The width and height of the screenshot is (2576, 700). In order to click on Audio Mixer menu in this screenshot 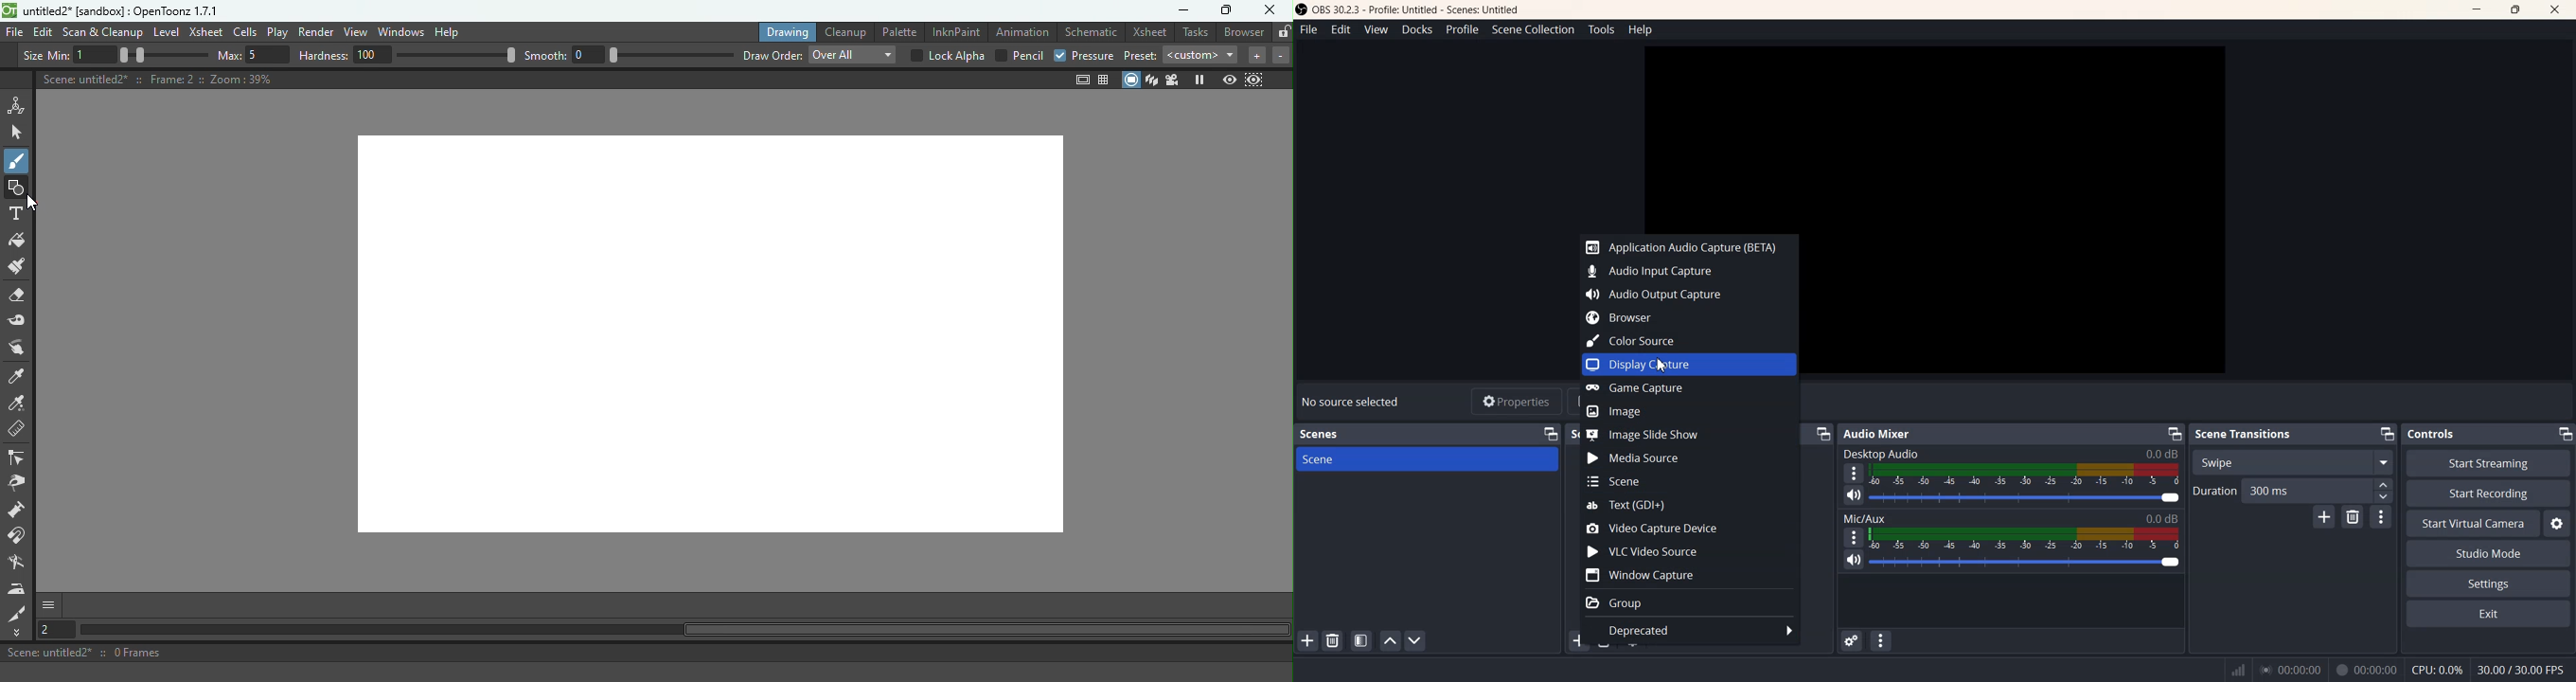, I will do `click(1881, 641)`.